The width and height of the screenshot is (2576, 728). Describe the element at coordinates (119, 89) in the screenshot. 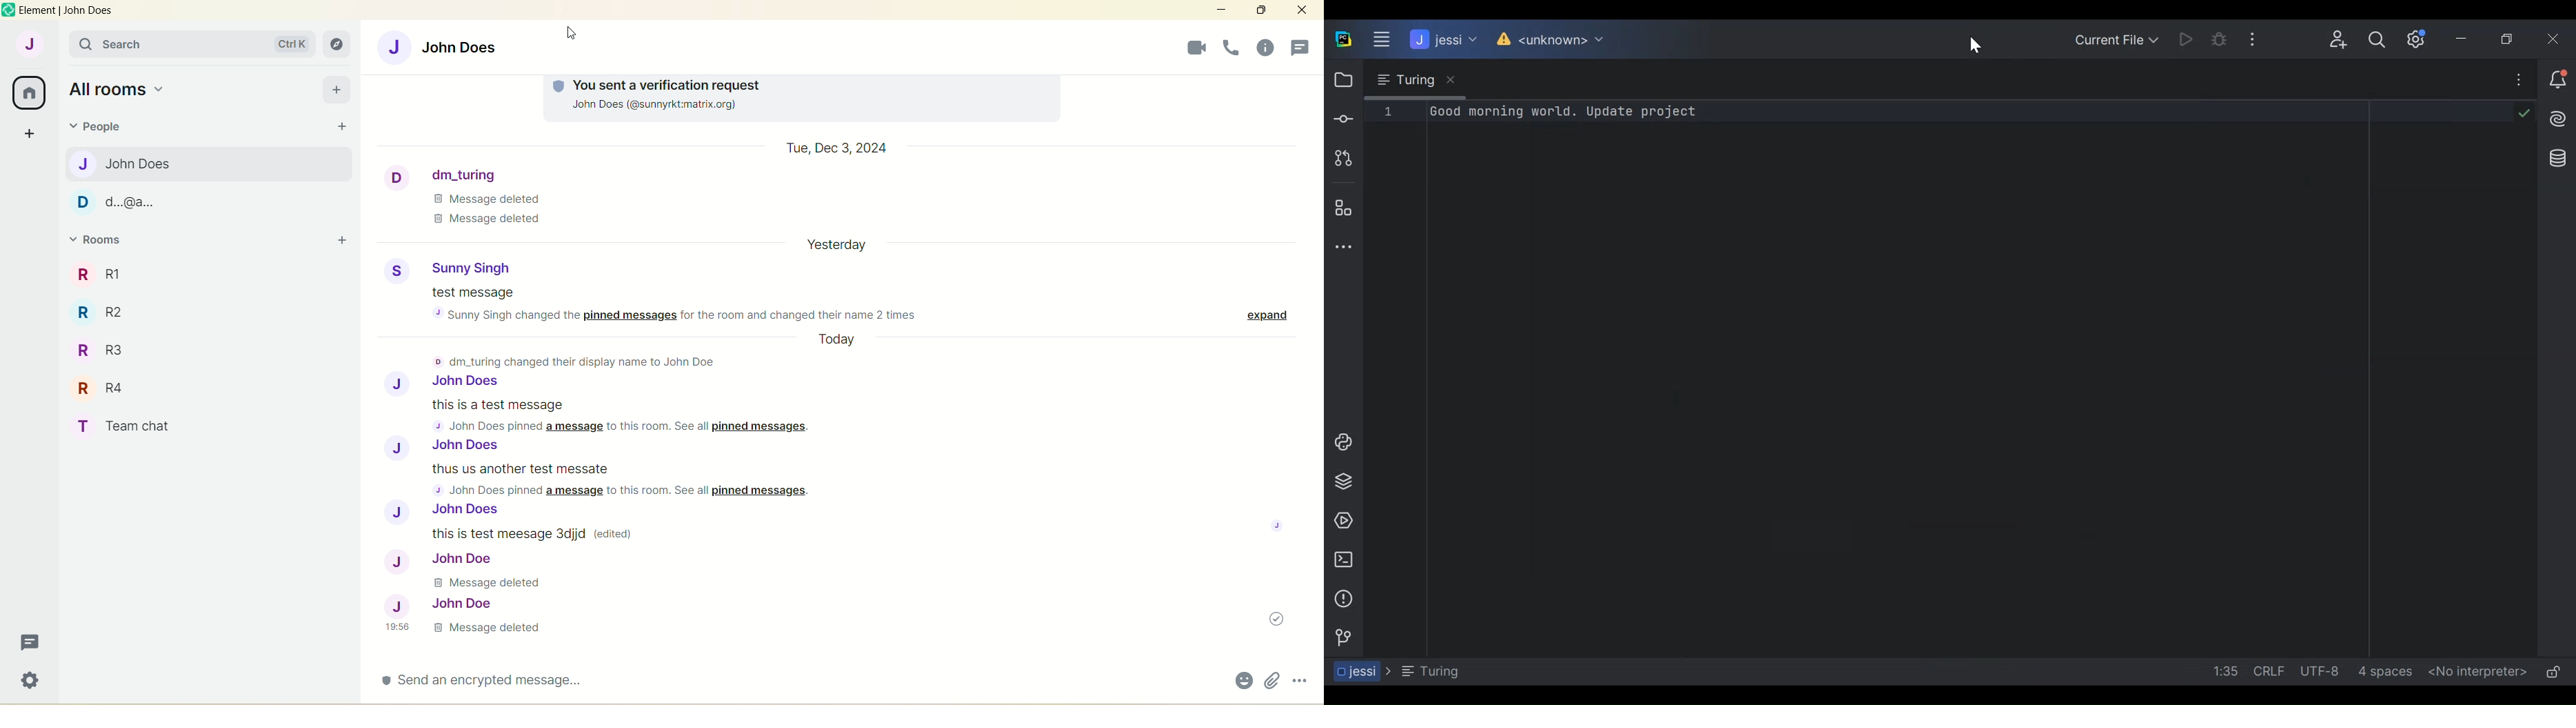

I see `all rooms` at that location.